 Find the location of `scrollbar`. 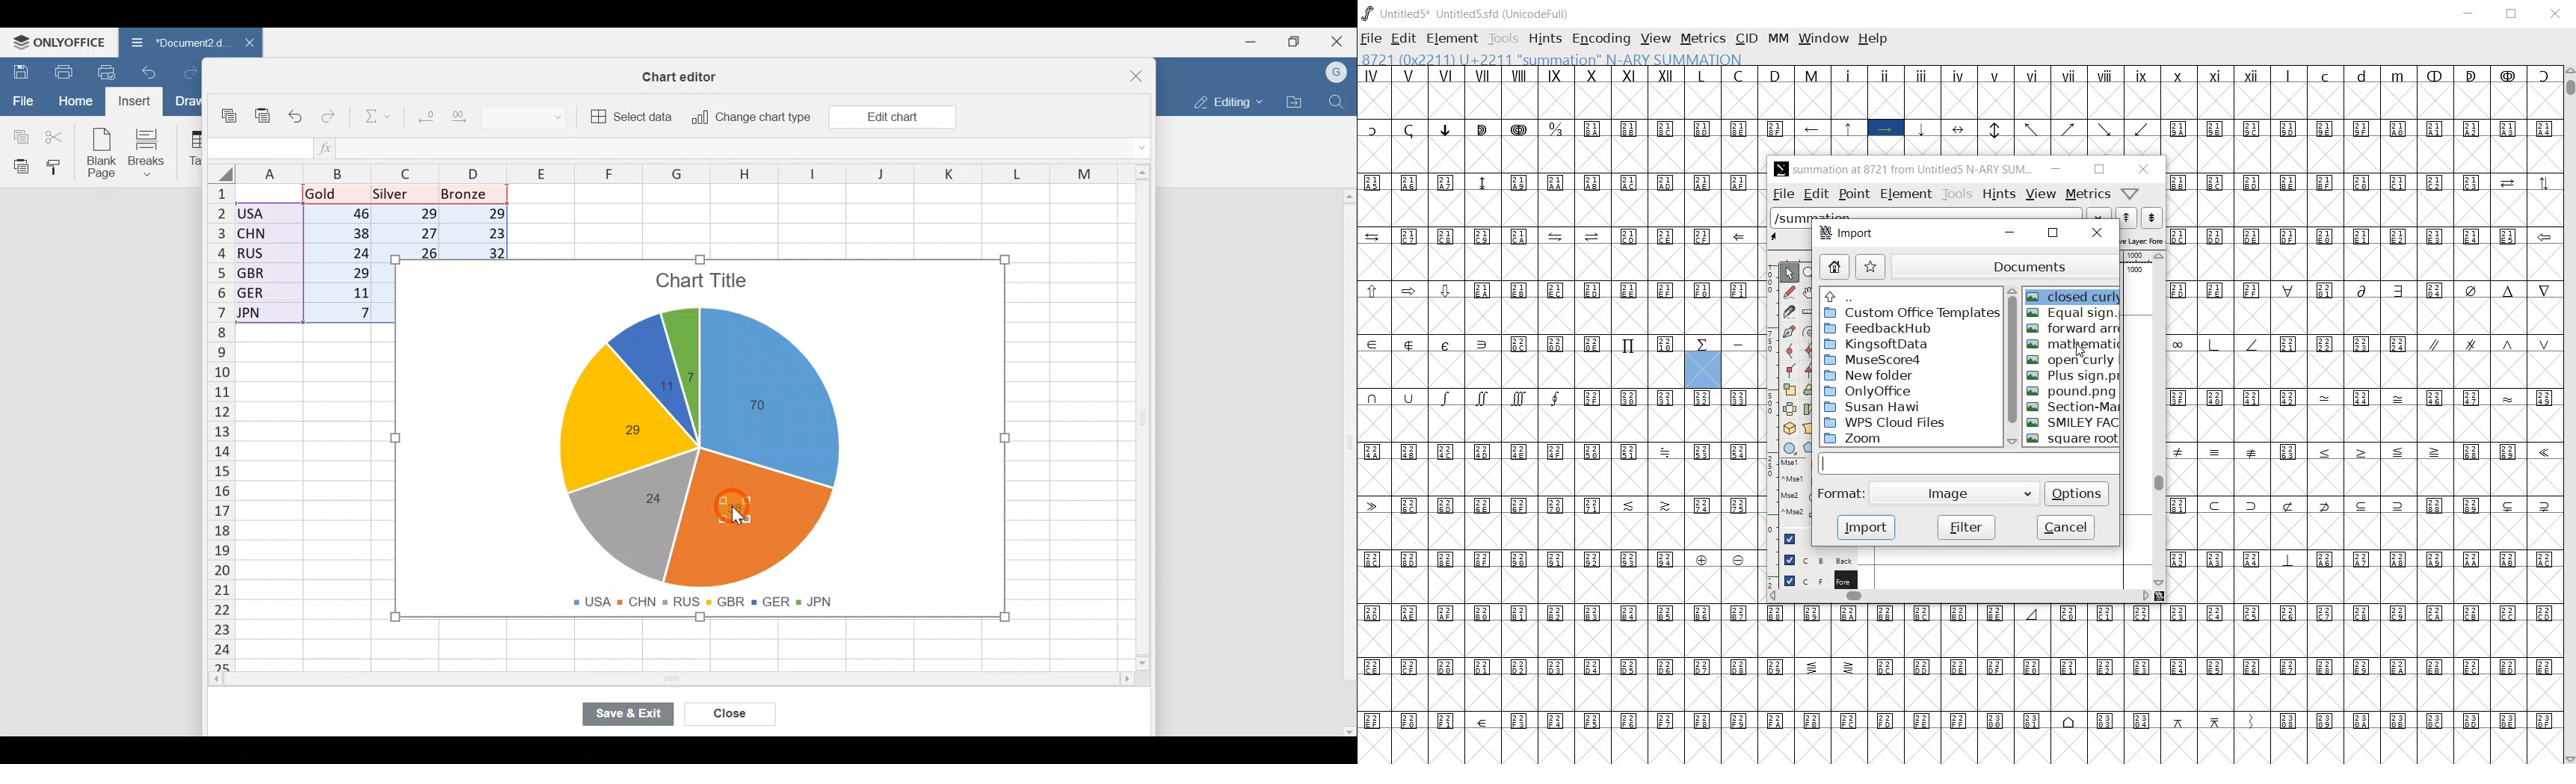

scrollbar is located at coordinates (1959, 596).